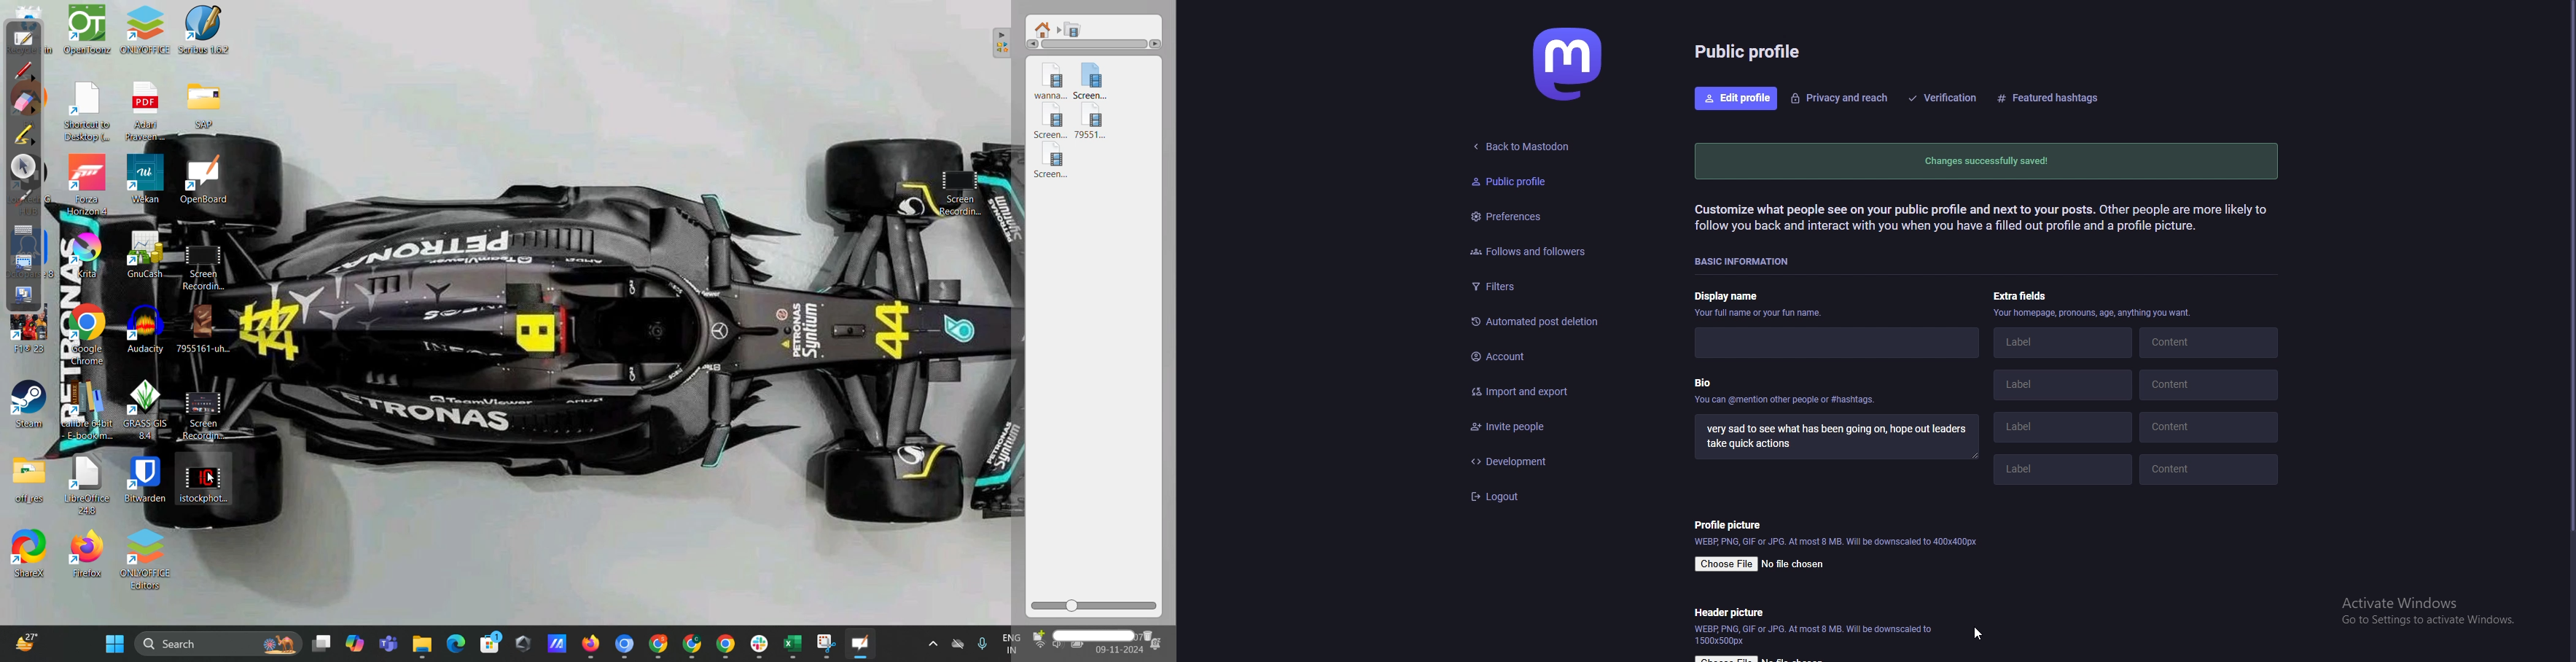  I want to click on date, so click(1116, 653).